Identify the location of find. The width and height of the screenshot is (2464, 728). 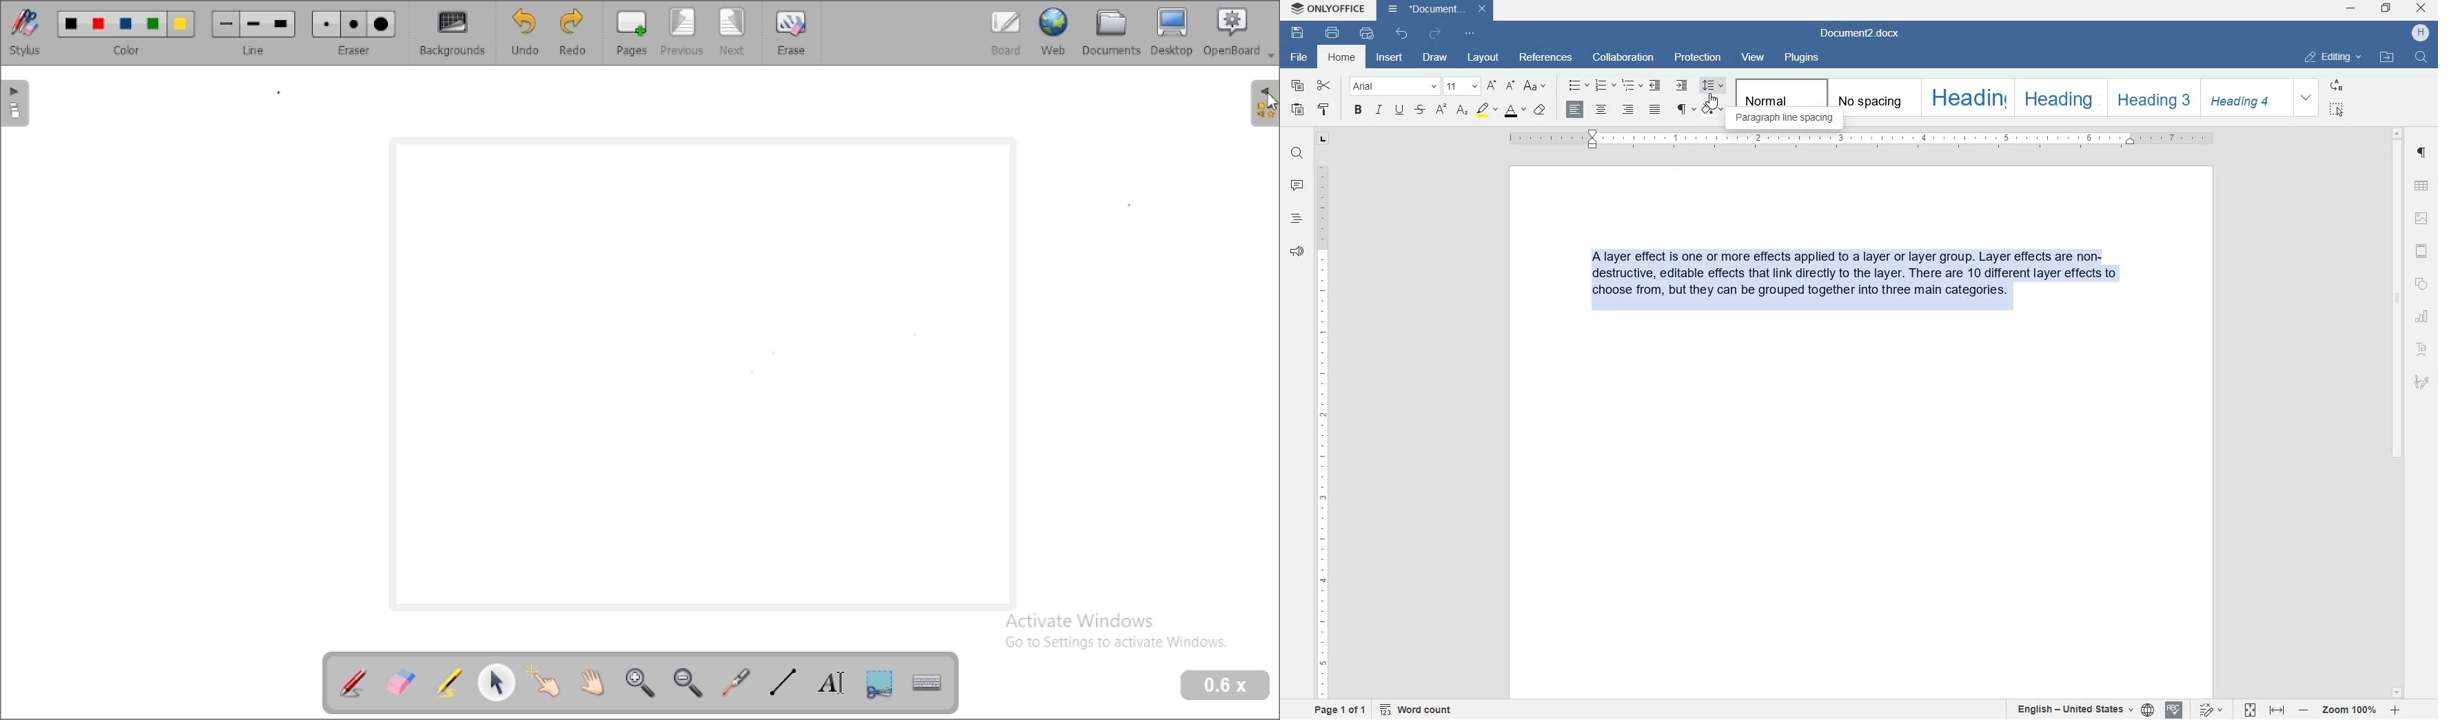
(1297, 152).